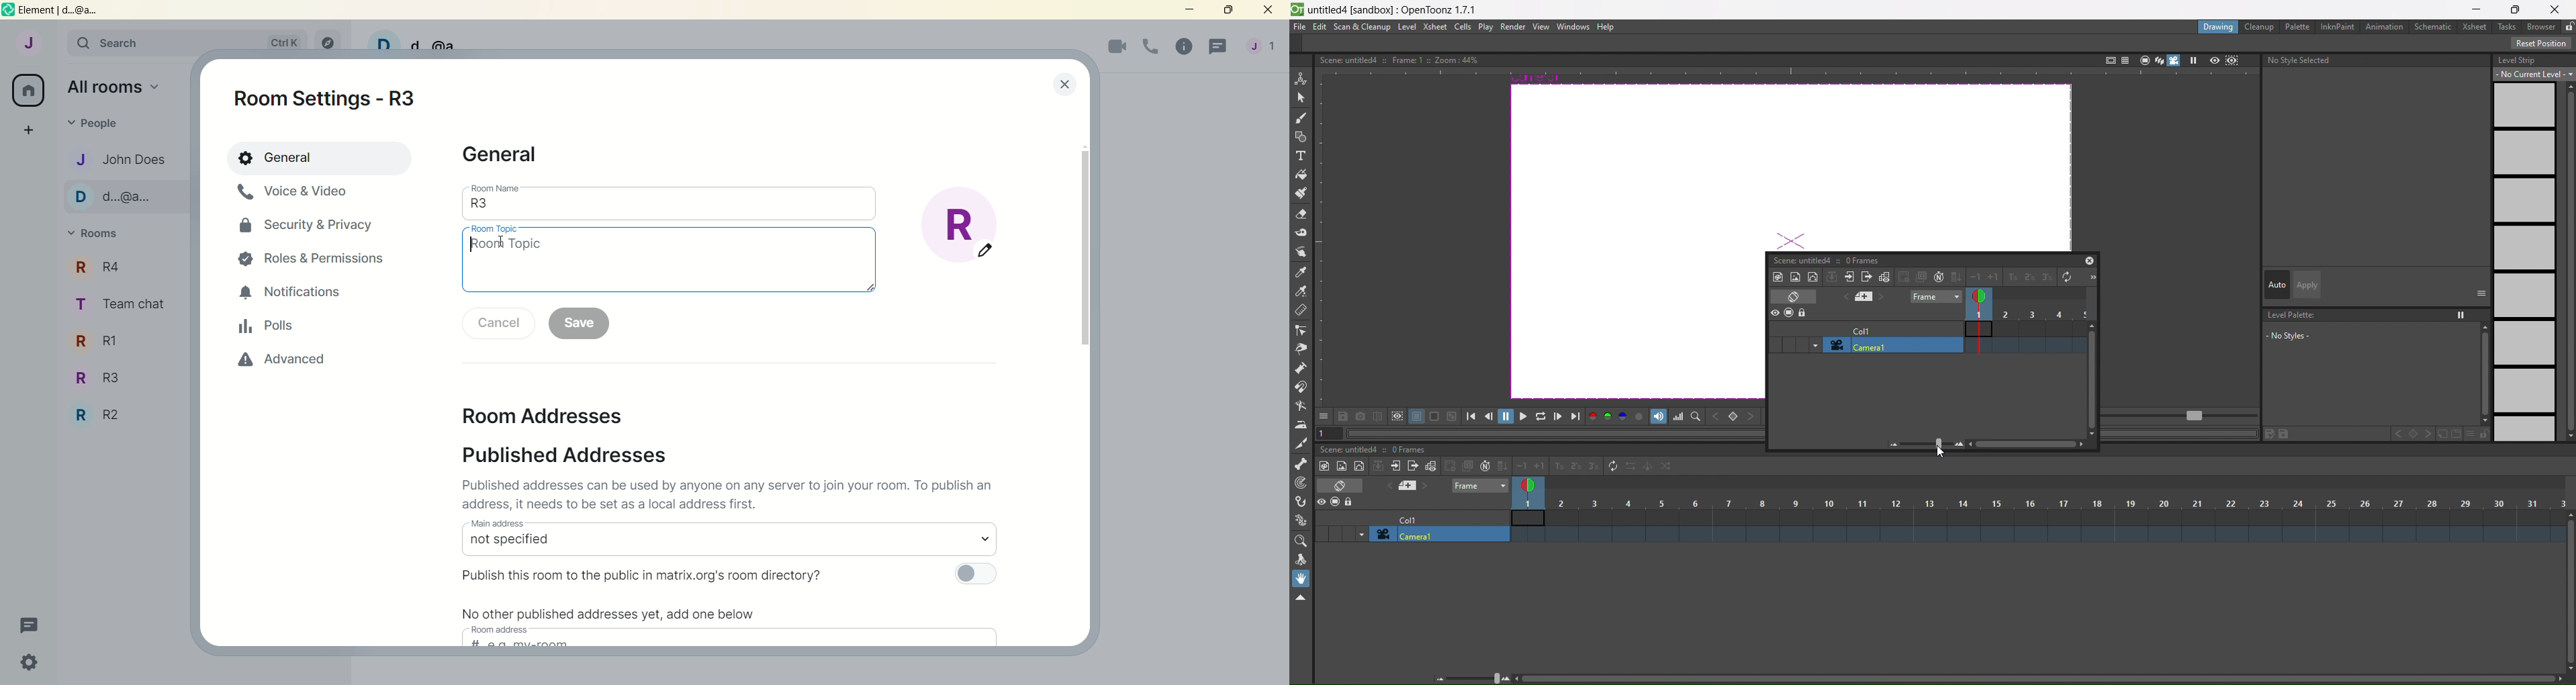  Describe the element at coordinates (496, 524) in the screenshot. I see `main address` at that location.